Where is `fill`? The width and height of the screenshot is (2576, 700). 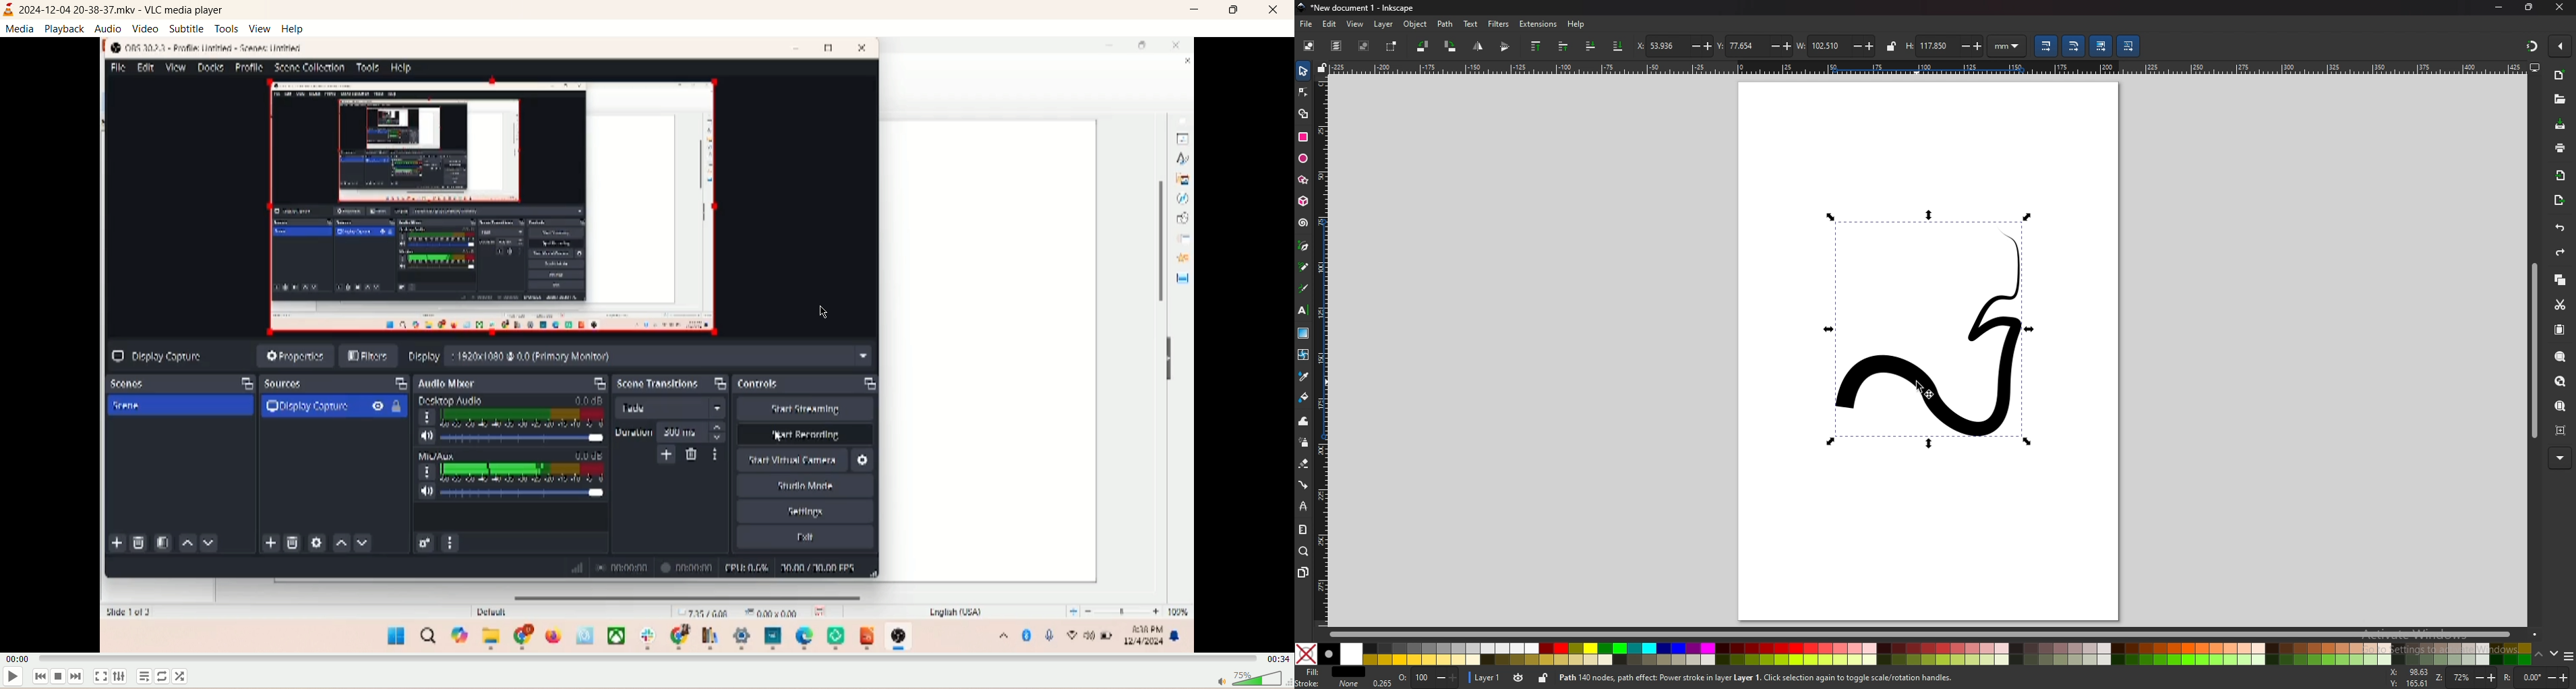
fill is located at coordinates (1328, 671).